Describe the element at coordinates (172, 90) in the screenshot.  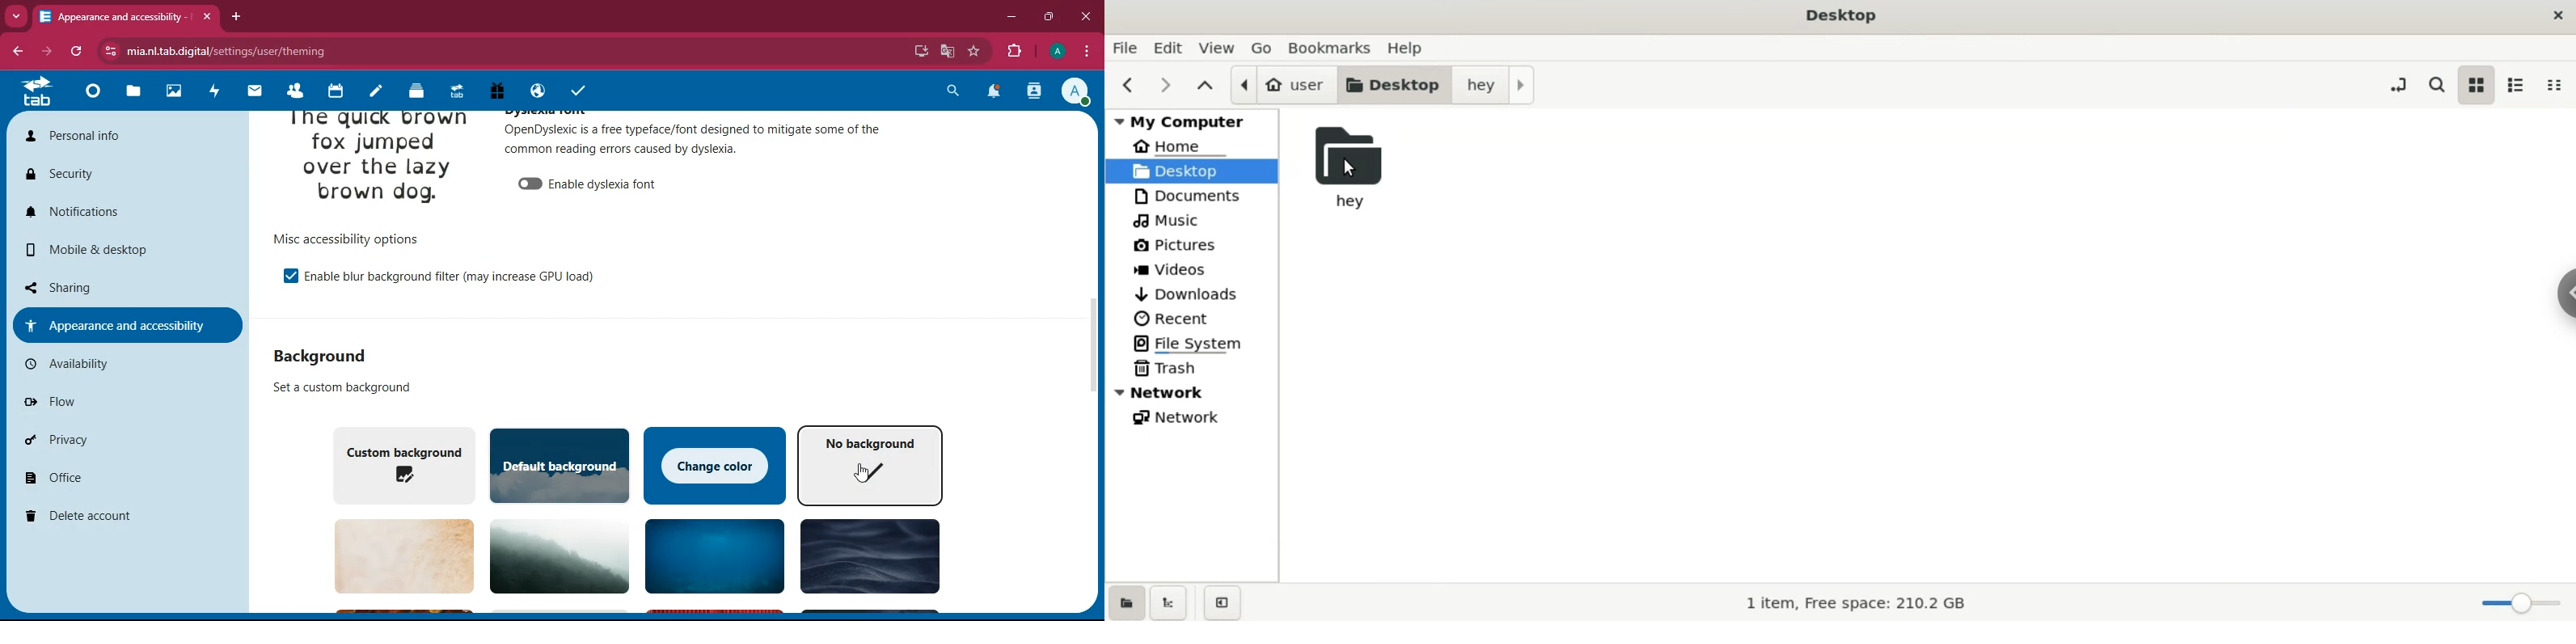
I see `images` at that location.